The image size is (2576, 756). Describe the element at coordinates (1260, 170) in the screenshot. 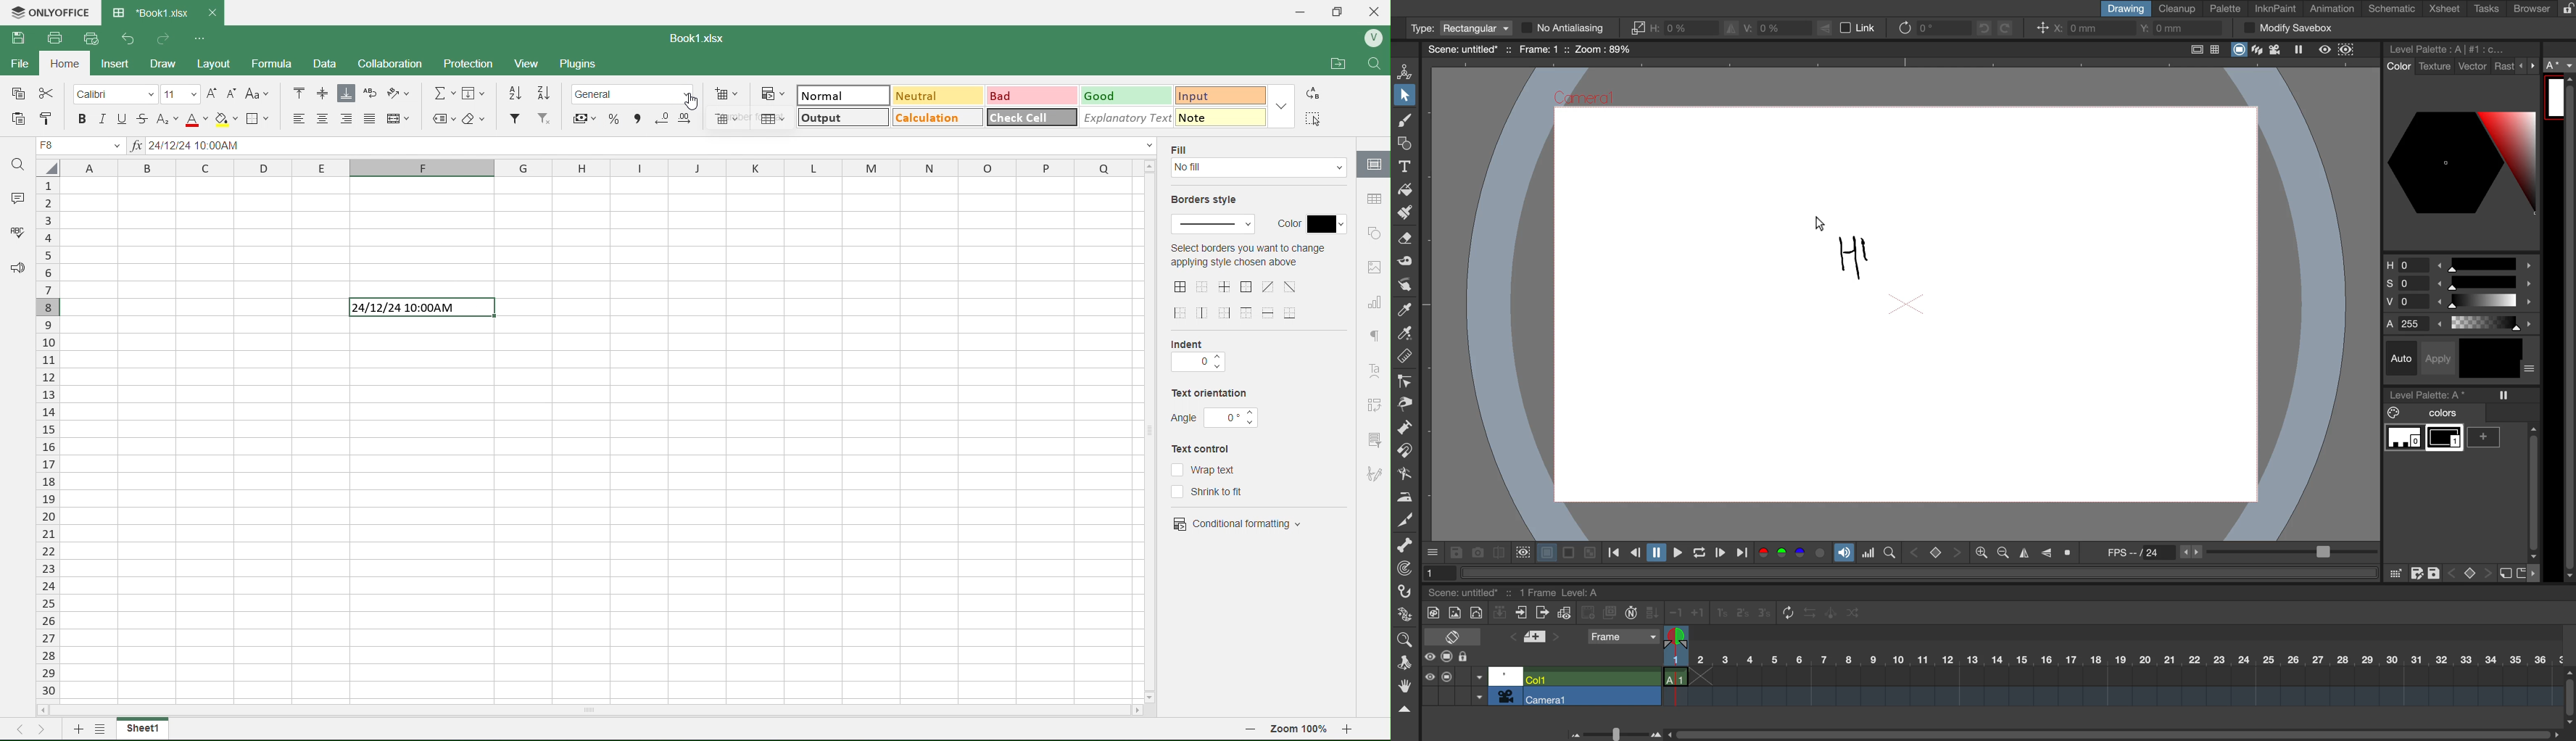

I see `fill` at that location.